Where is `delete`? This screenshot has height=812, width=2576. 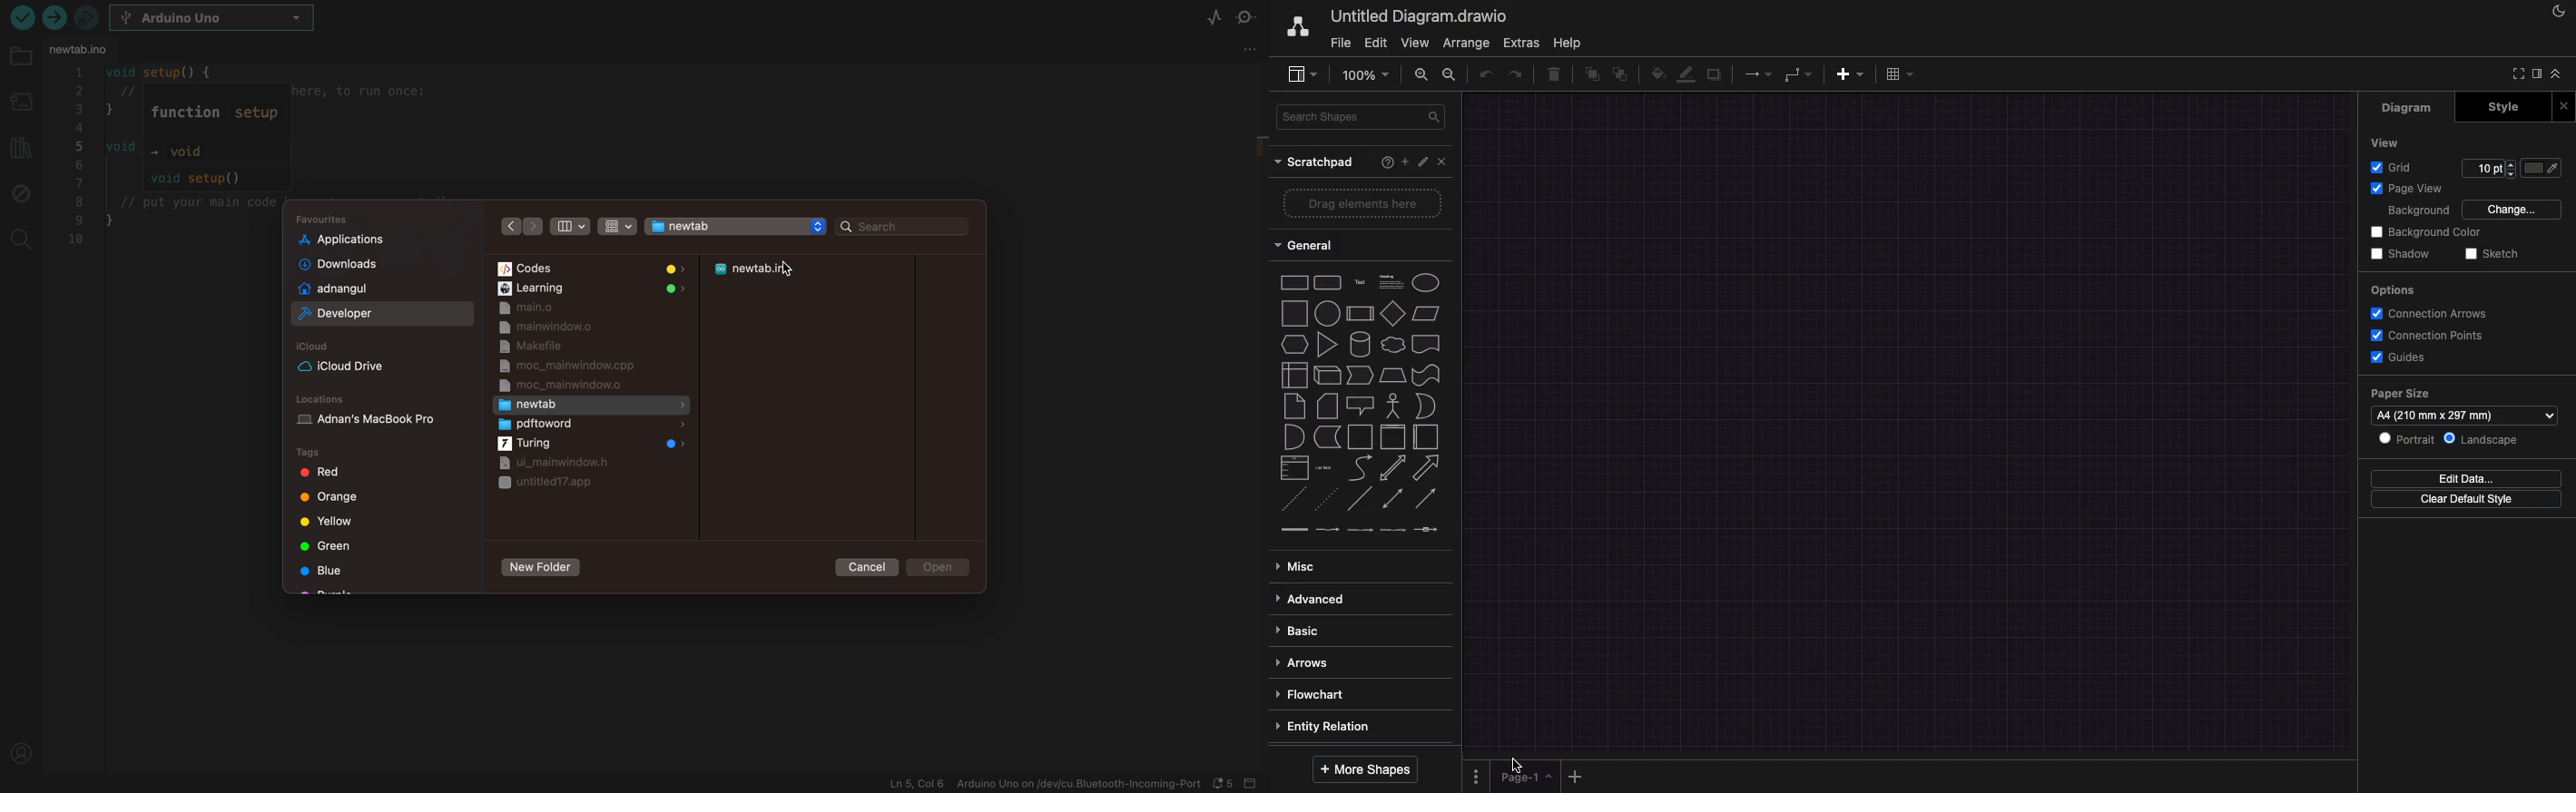
delete is located at coordinates (1553, 73).